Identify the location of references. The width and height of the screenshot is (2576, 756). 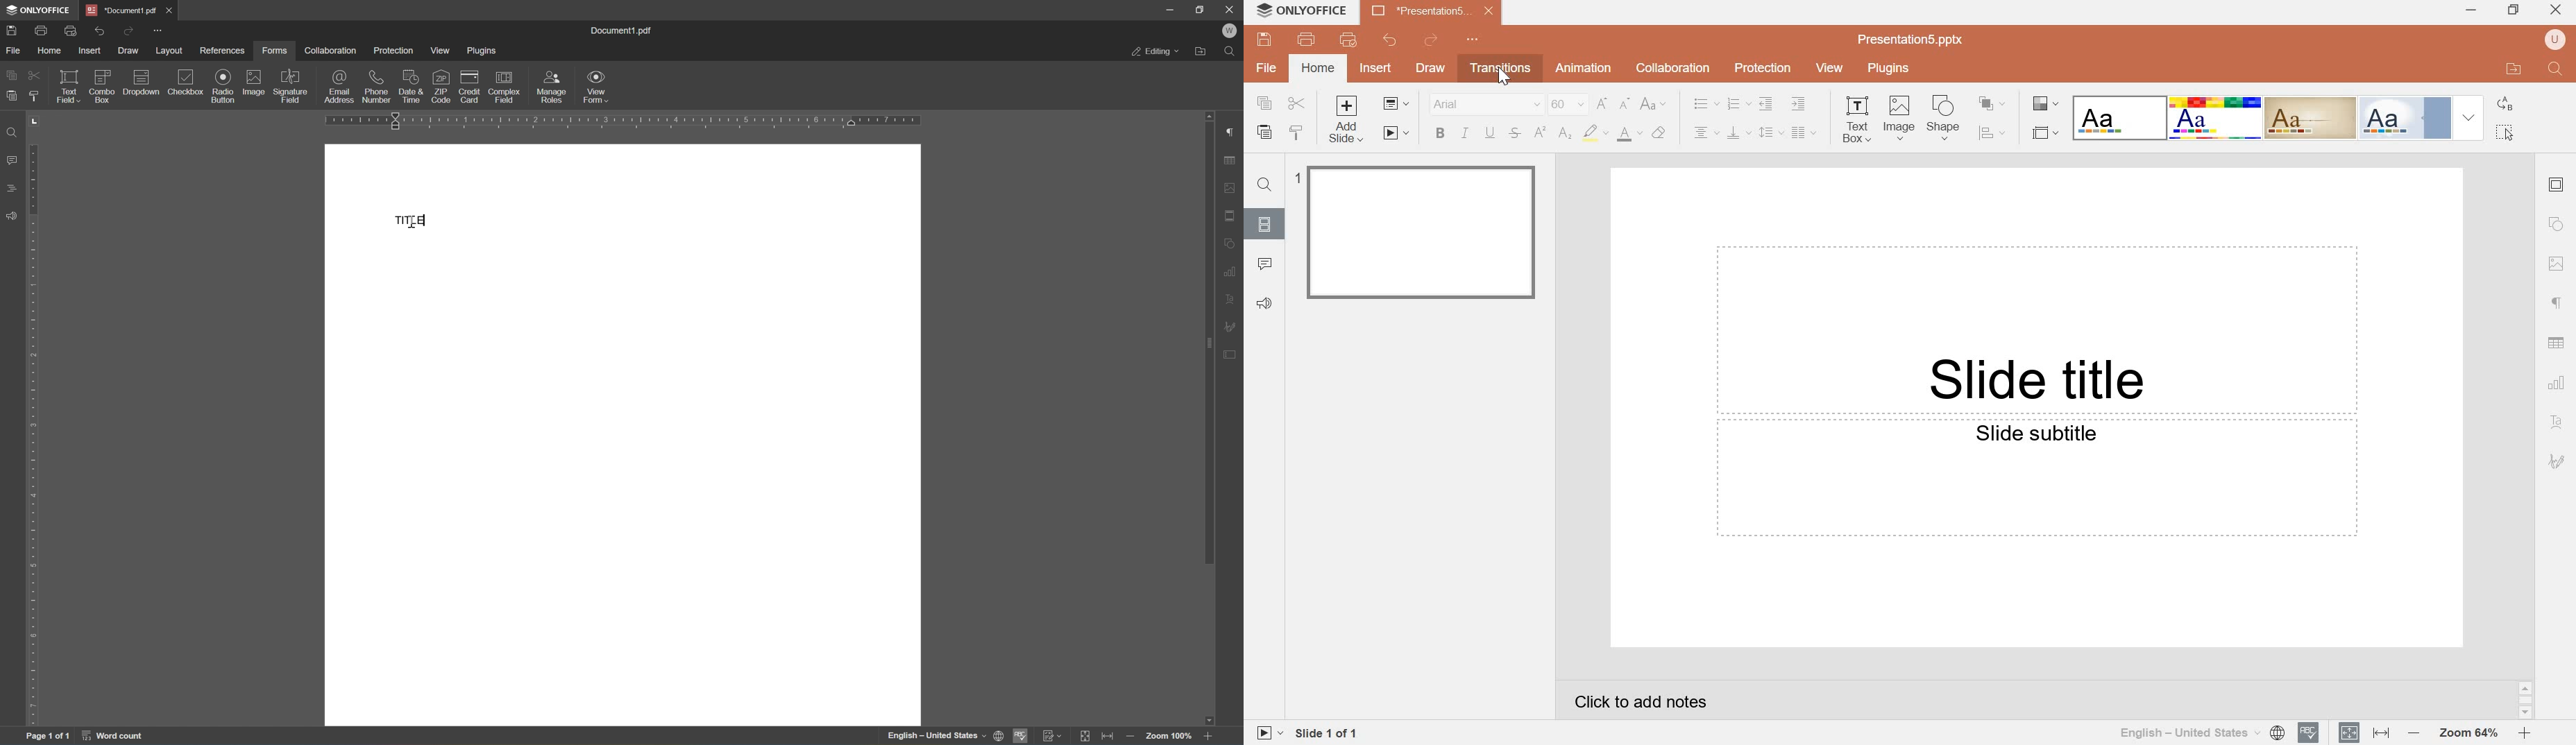
(223, 52).